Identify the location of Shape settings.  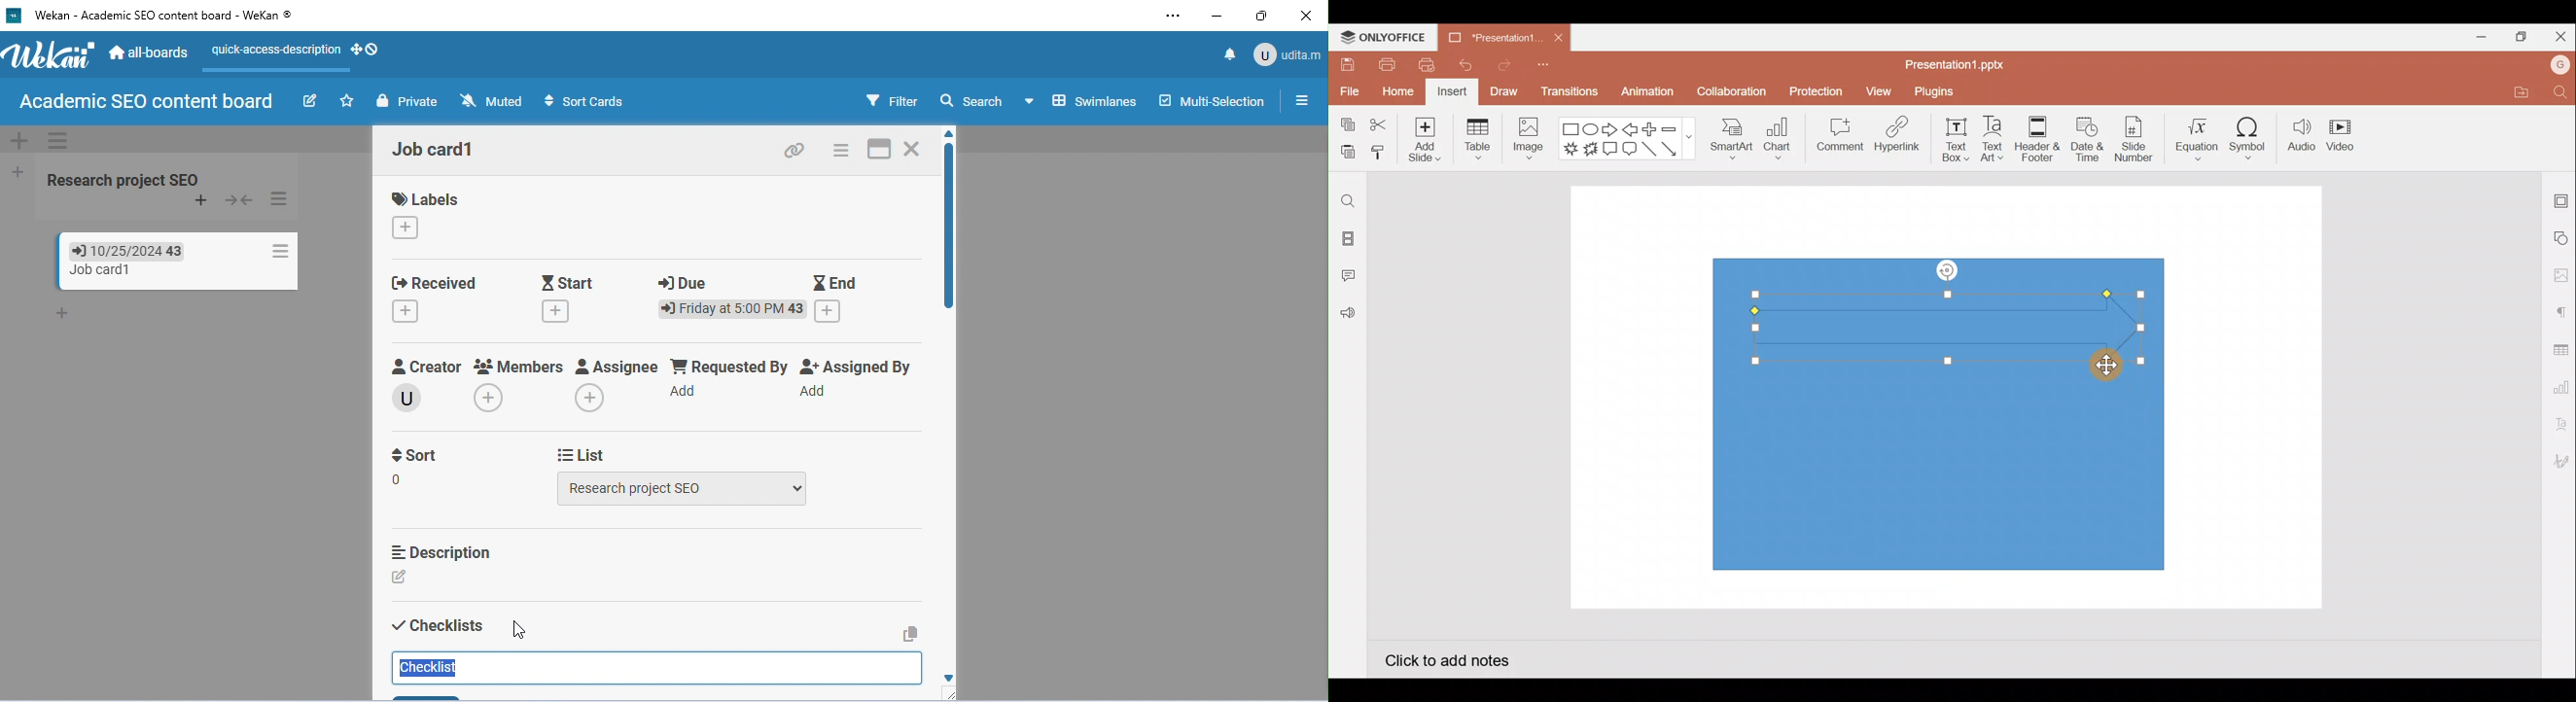
(2562, 237).